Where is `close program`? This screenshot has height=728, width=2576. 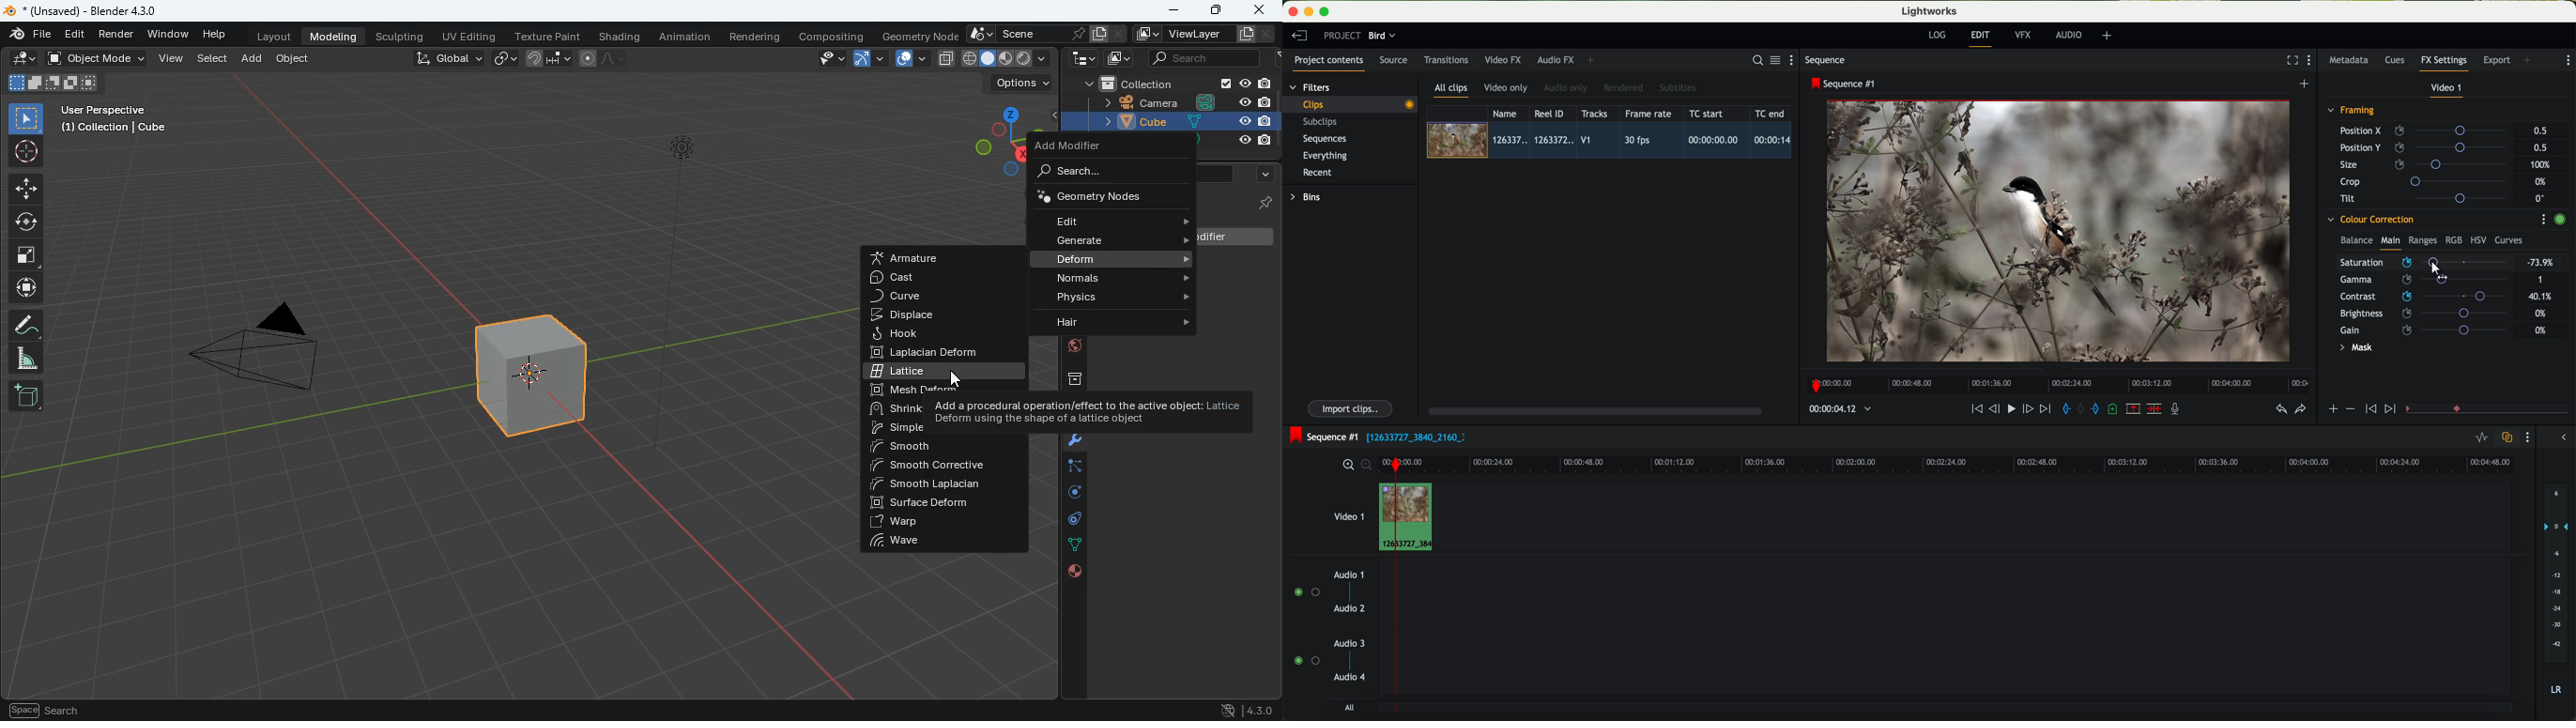 close program is located at coordinates (1293, 12).